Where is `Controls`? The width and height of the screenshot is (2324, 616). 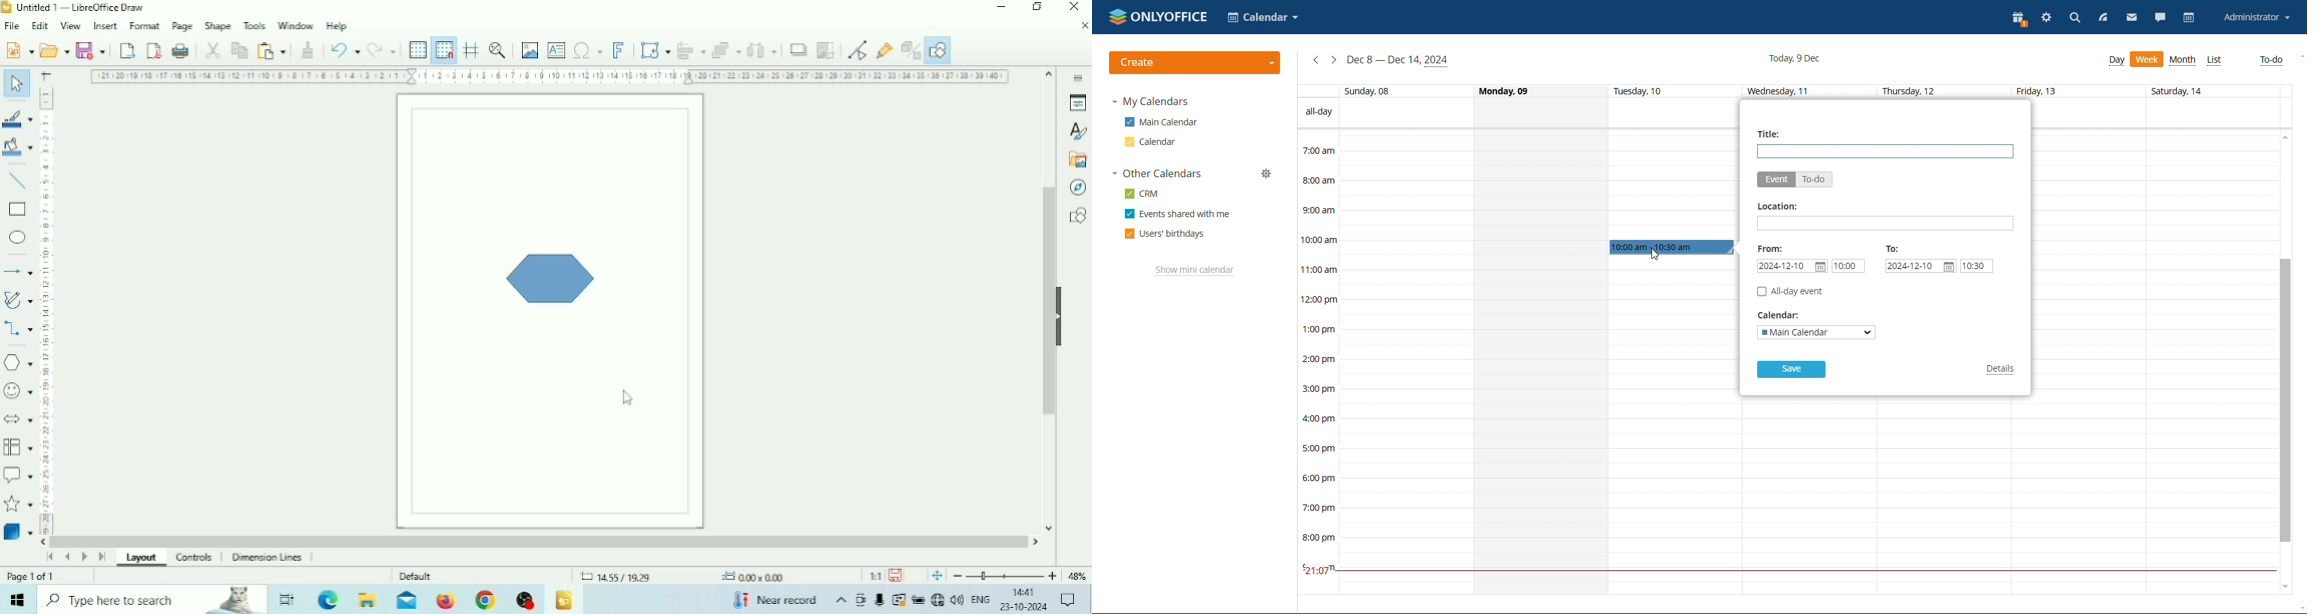 Controls is located at coordinates (196, 558).